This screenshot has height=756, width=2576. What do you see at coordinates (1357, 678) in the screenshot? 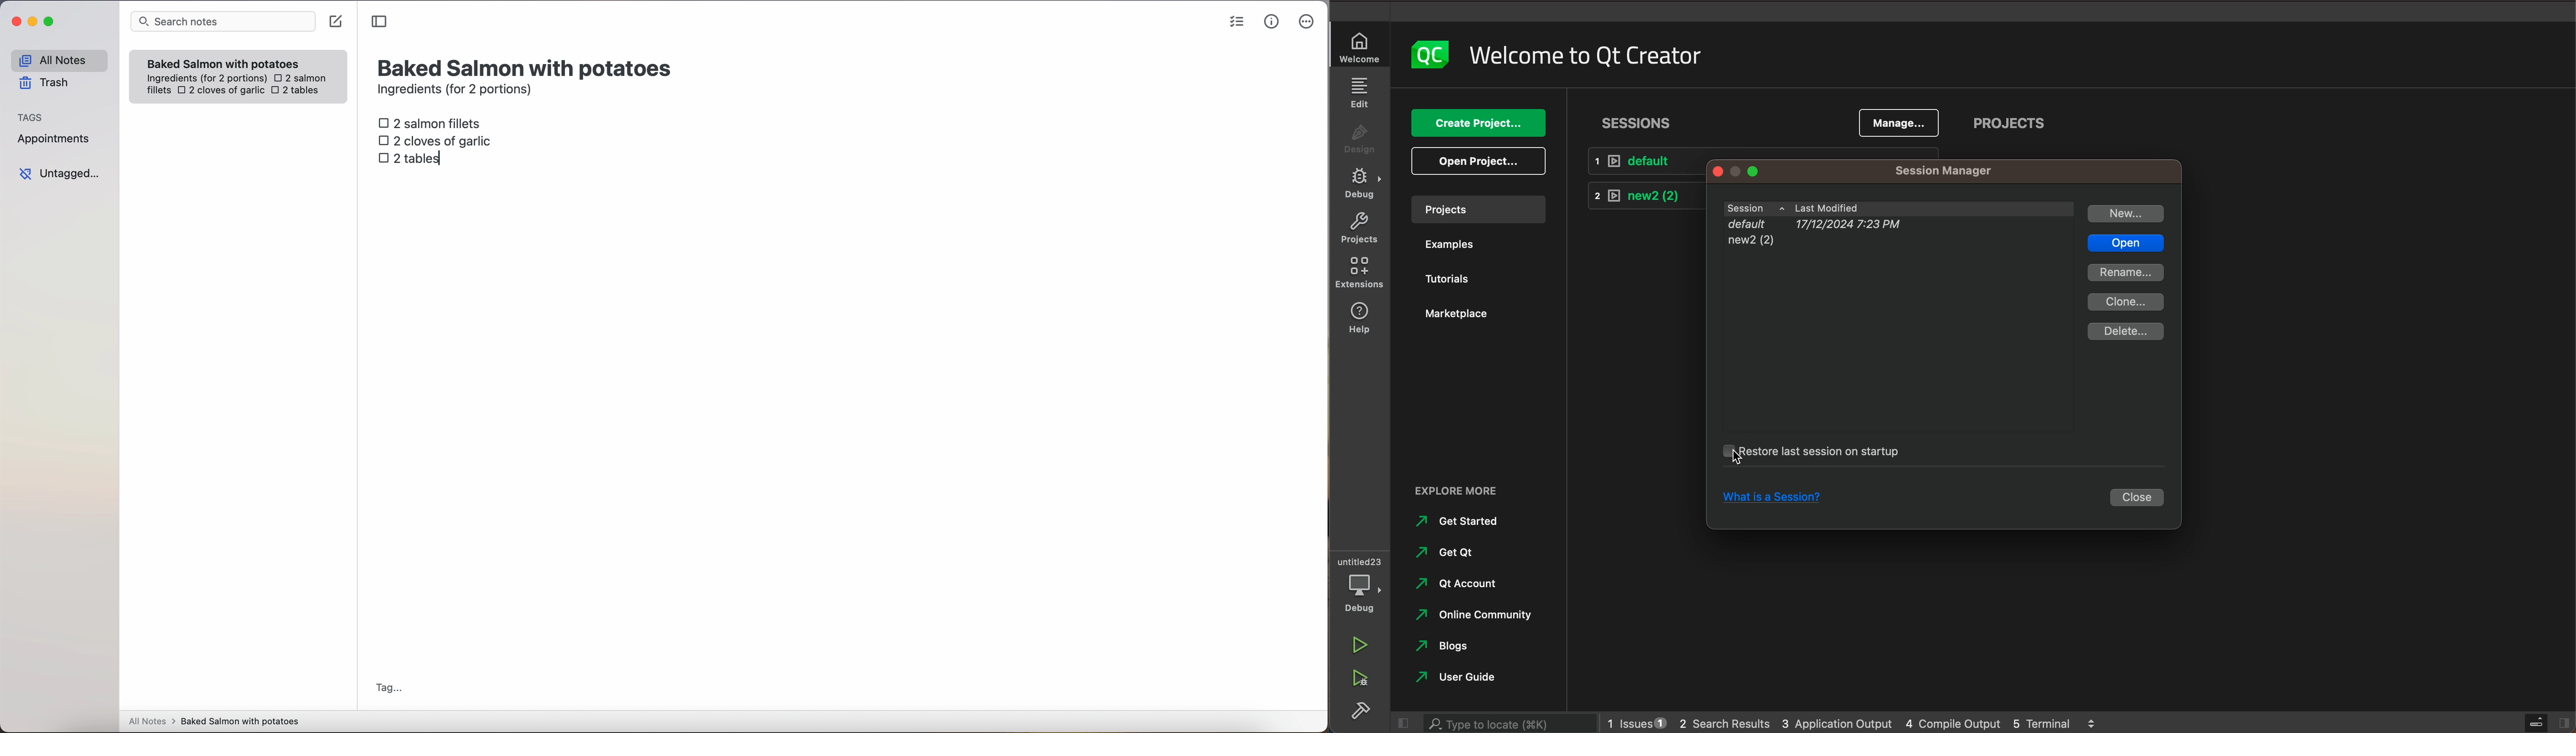
I see `run debug` at bounding box center [1357, 678].